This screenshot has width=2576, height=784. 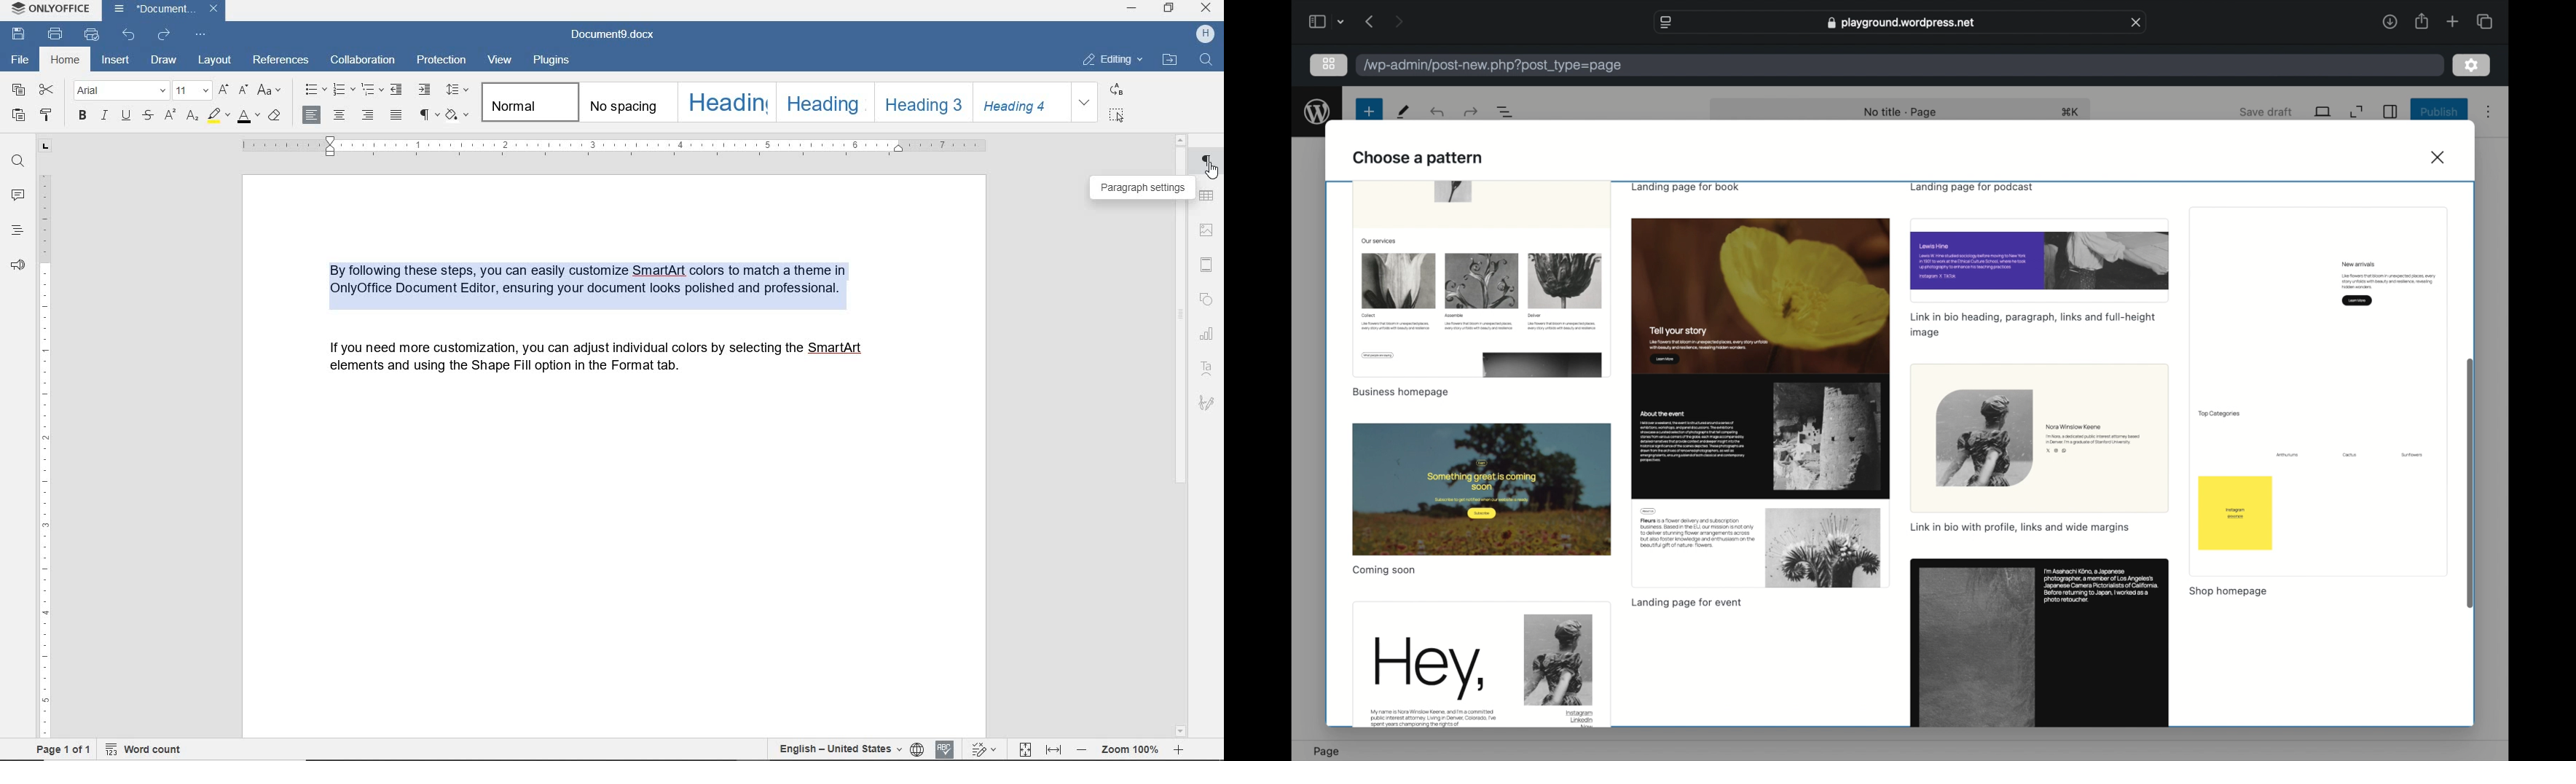 What do you see at coordinates (1170, 9) in the screenshot?
I see `restore down` at bounding box center [1170, 9].